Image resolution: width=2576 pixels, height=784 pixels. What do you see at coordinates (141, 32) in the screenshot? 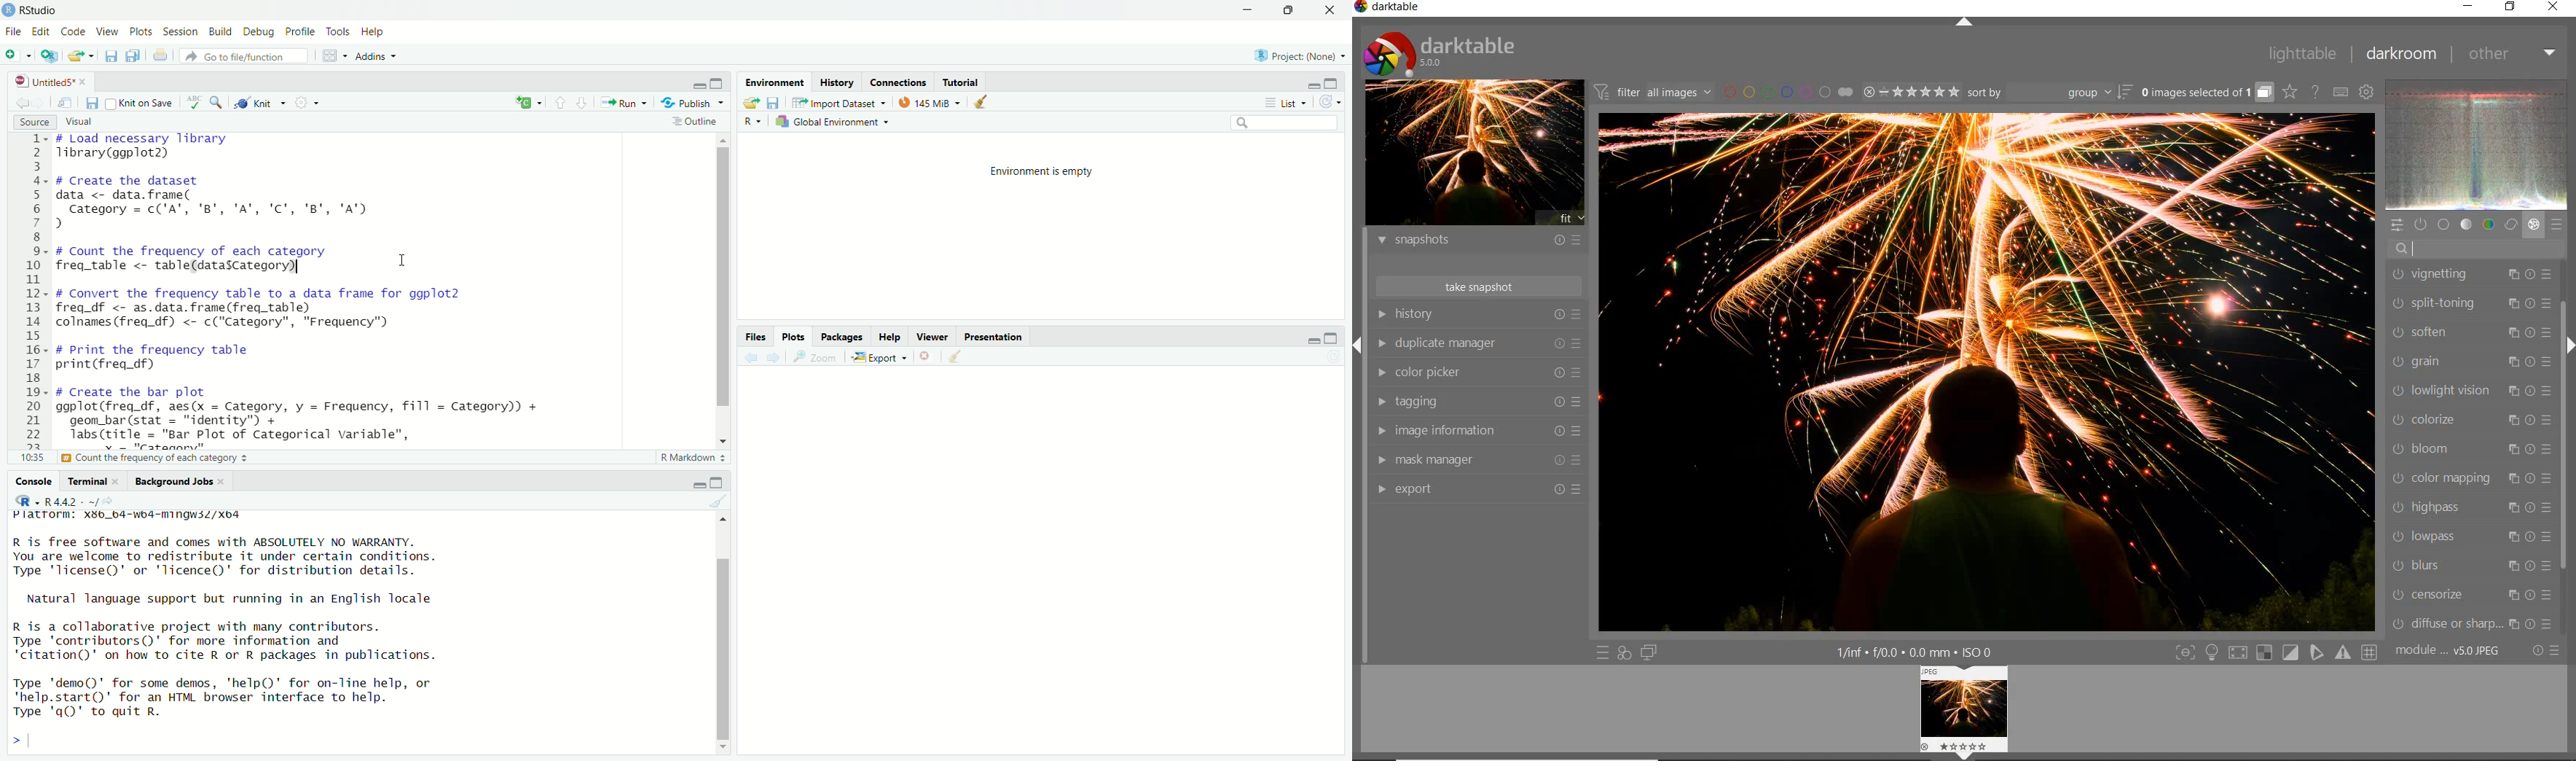
I see `plots` at bounding box center [141, 32].